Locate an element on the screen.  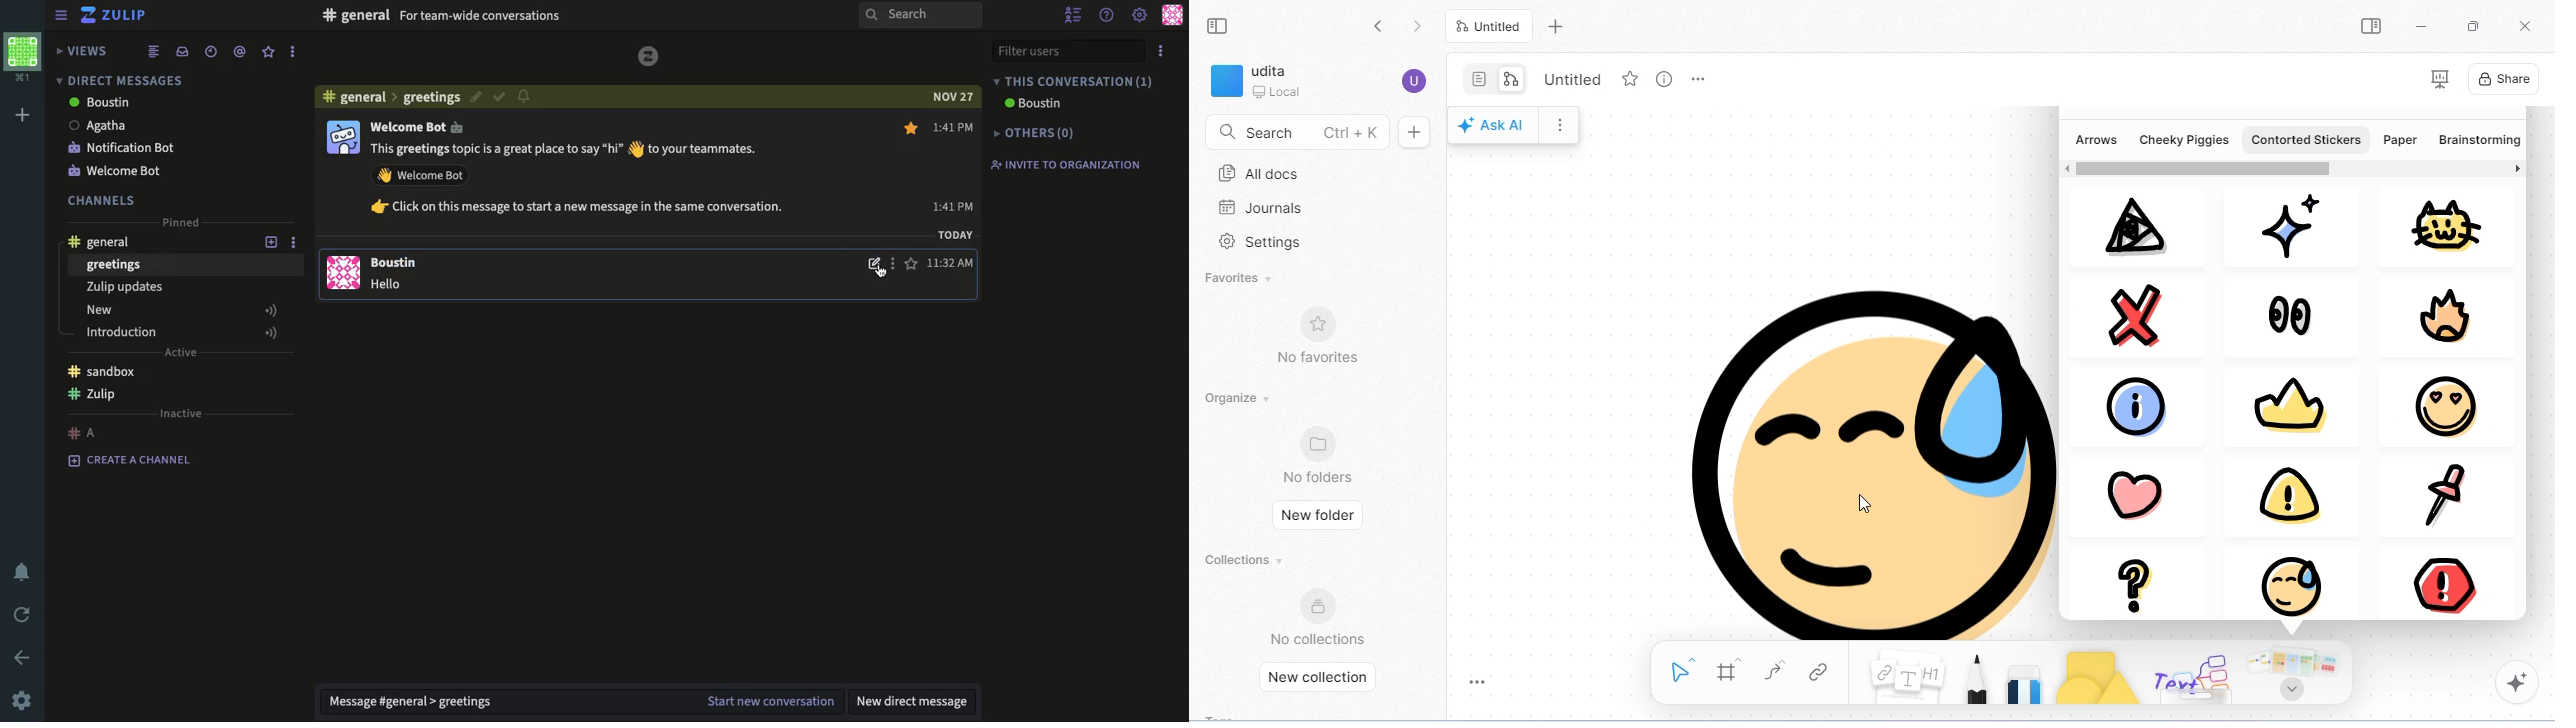
a is located at coordinates (83, 432).